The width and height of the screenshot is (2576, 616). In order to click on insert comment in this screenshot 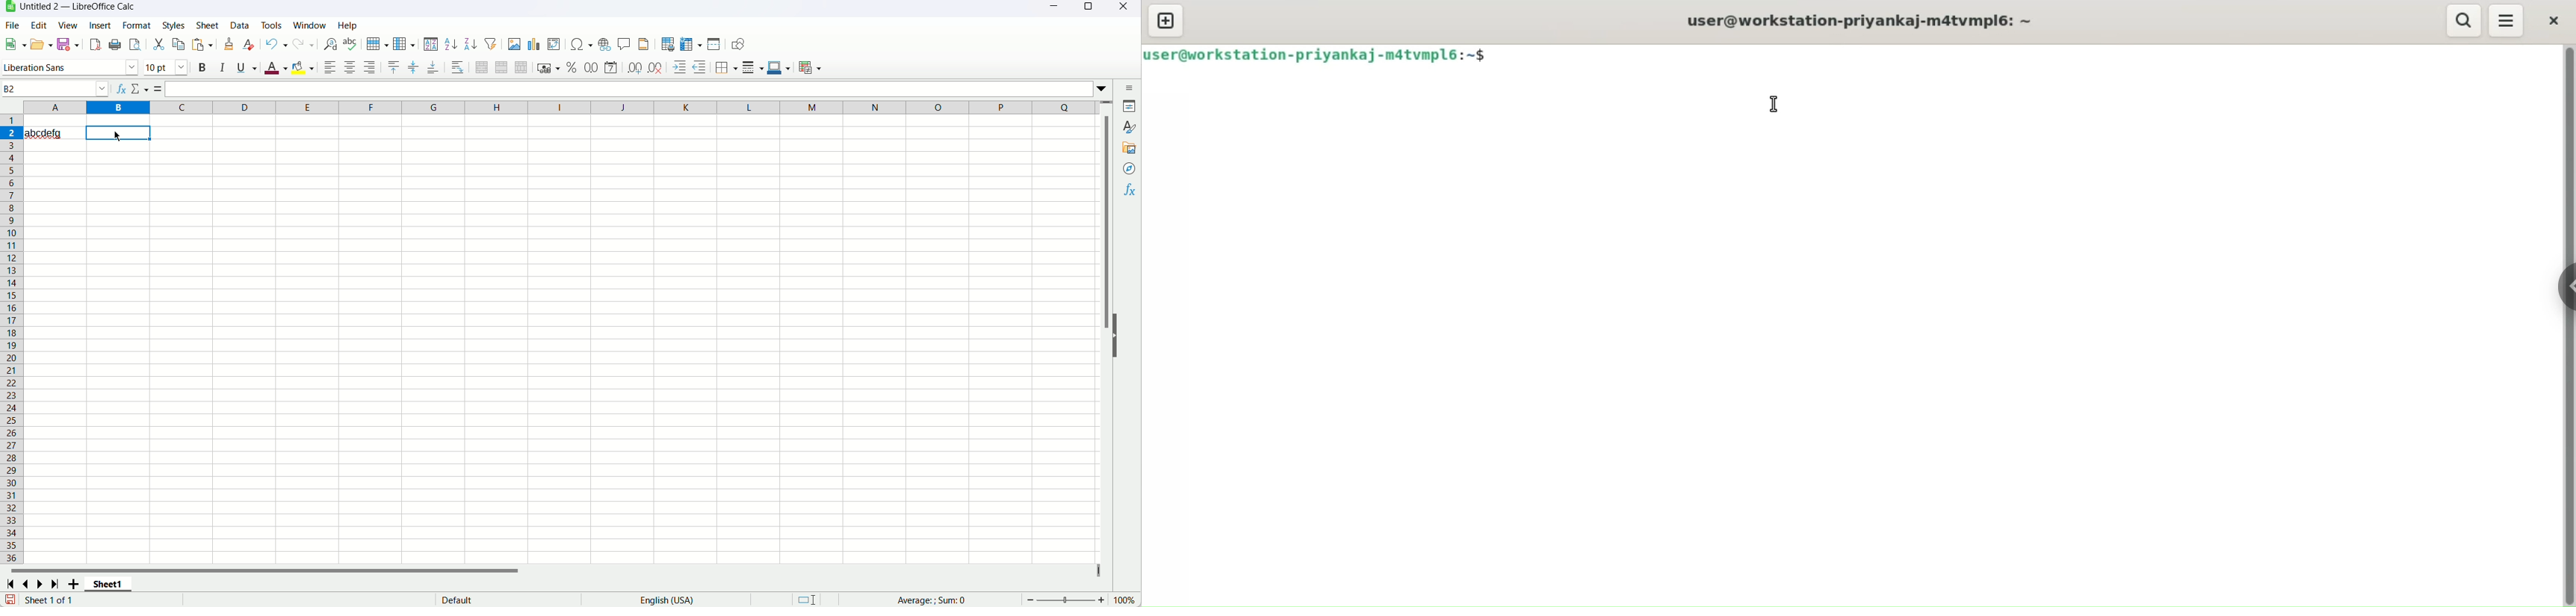, I will do `click(625, 43)`.